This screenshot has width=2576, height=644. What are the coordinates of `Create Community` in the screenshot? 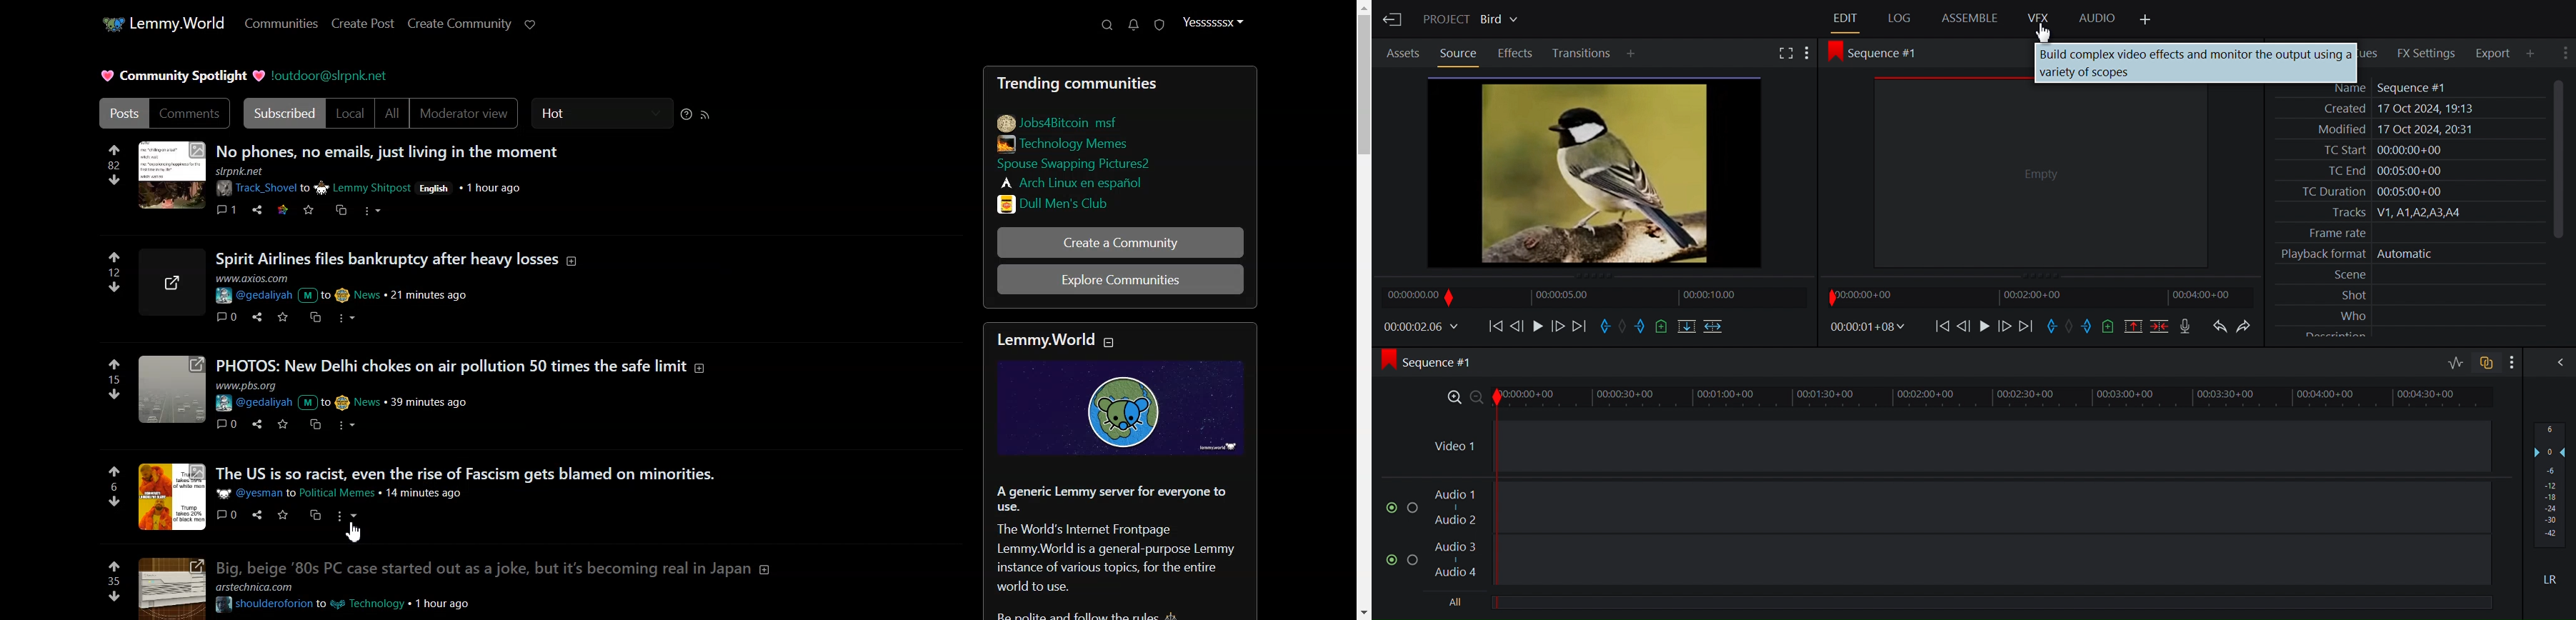 It's located at (460, 24).